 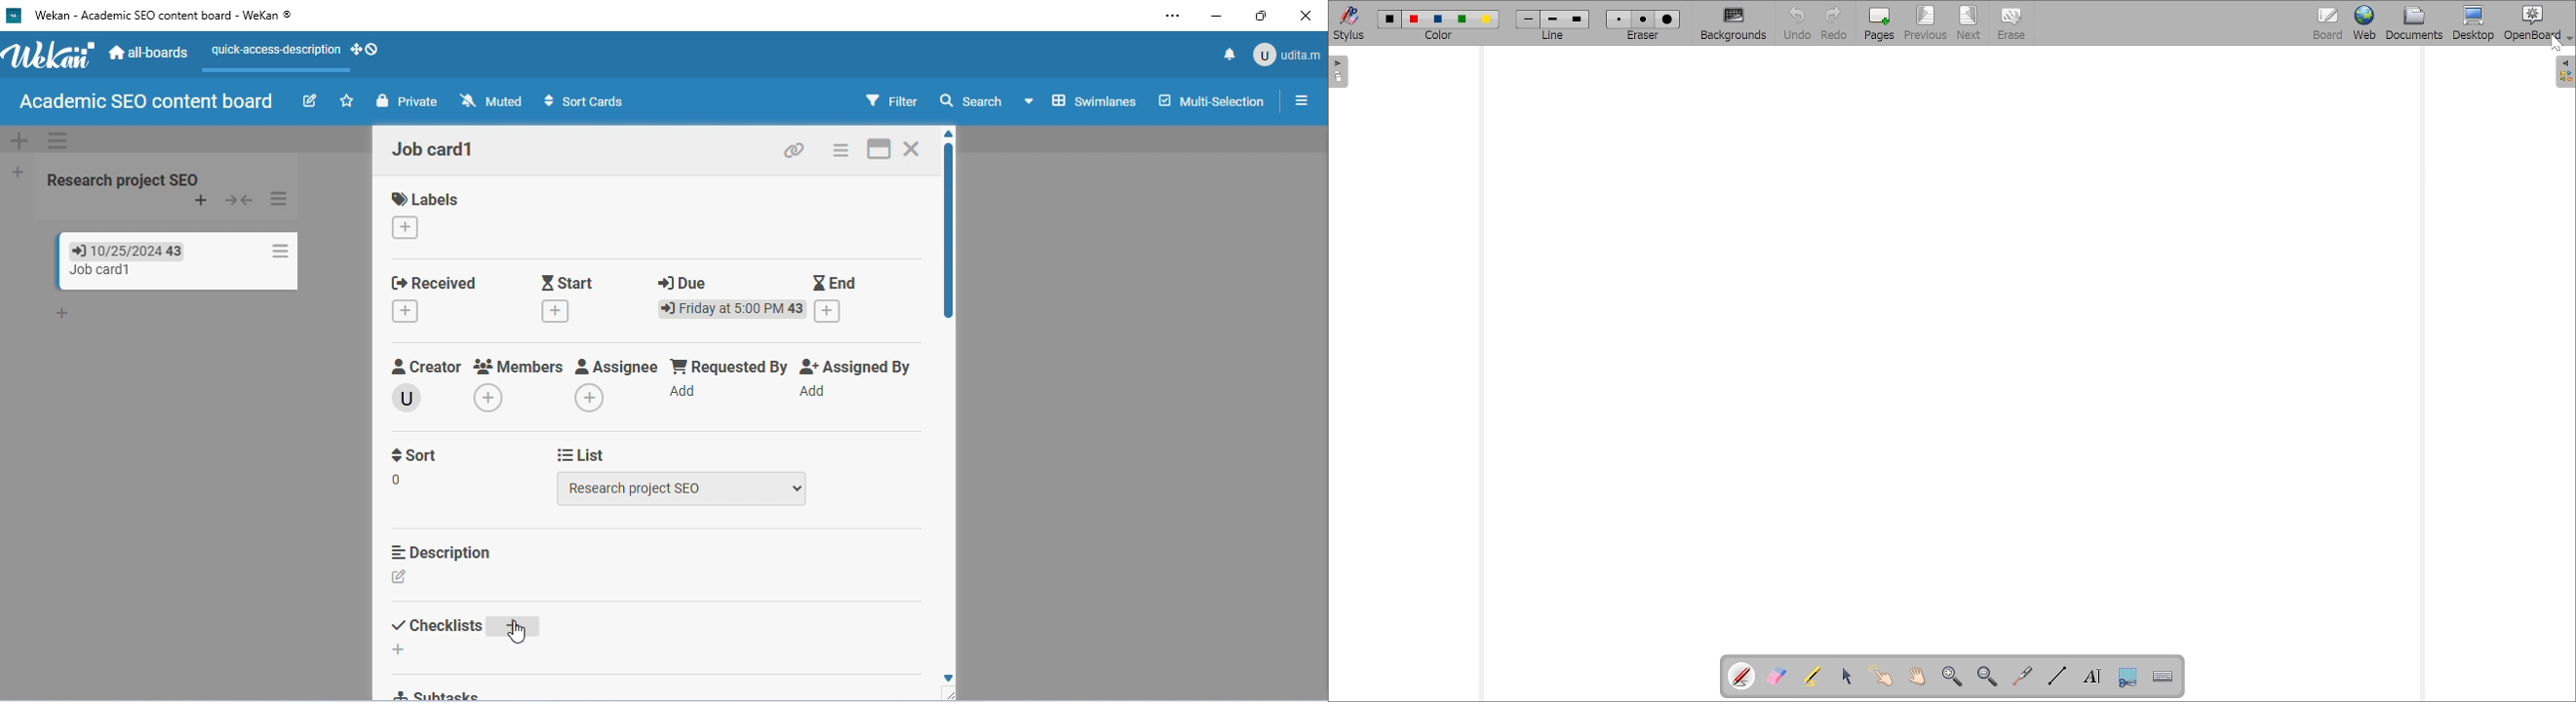 What do you see at coordinates (496, 400) in the screenshot?
I see `add members` at bounding box center [496, 400].